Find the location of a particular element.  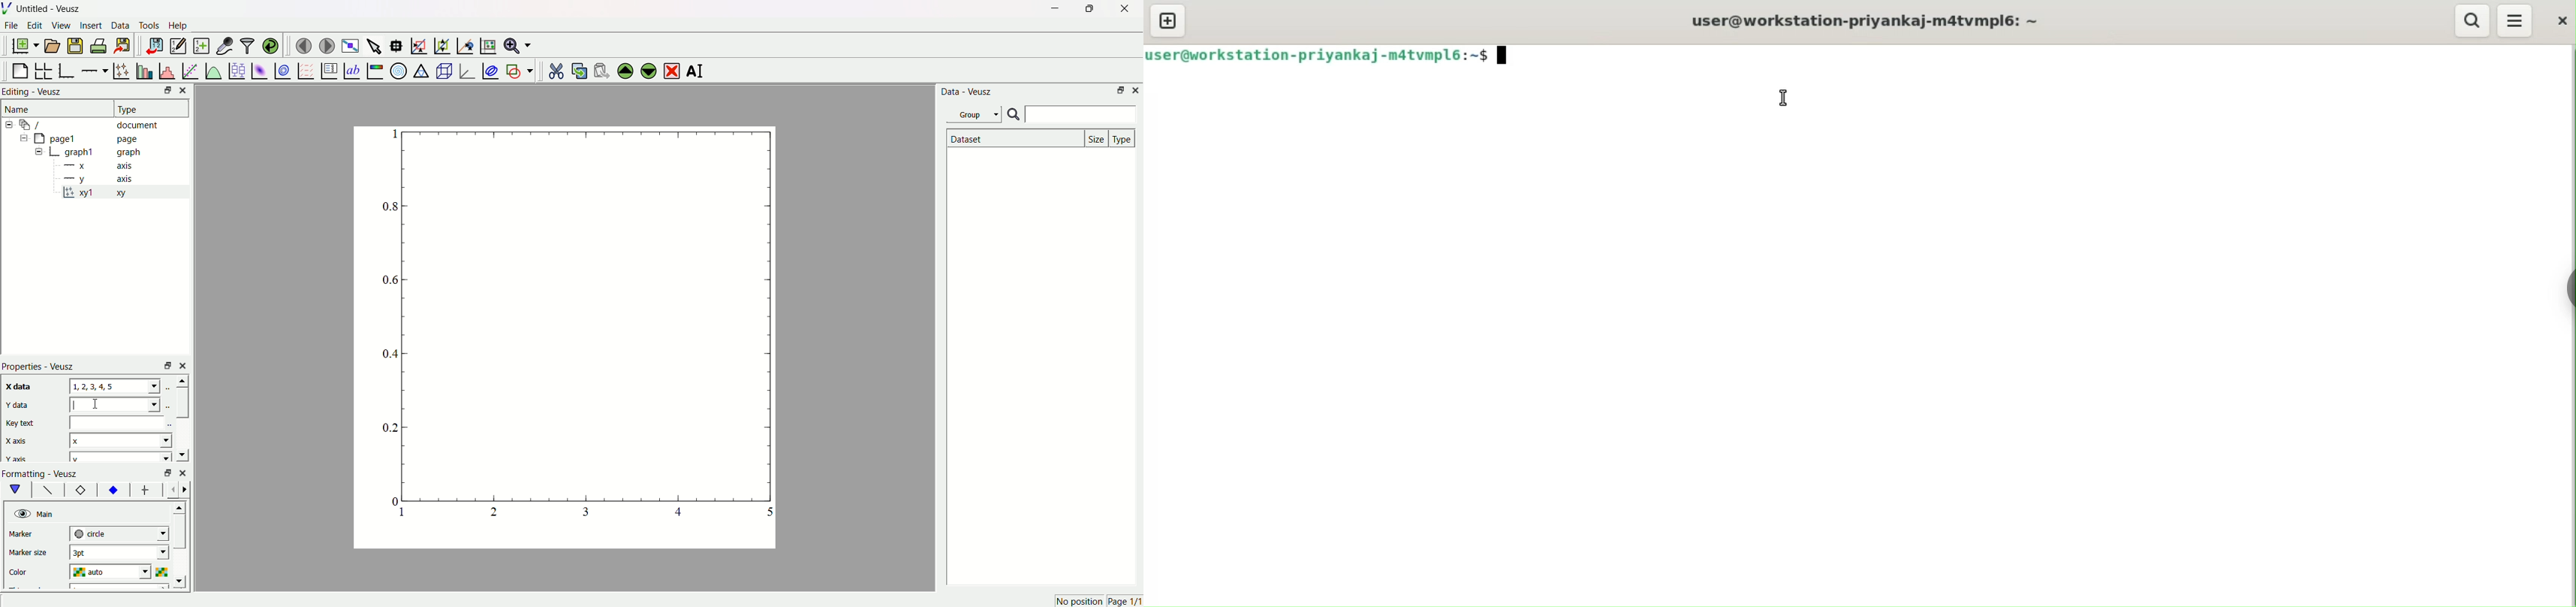

move up is located at coordinates (181, 380).